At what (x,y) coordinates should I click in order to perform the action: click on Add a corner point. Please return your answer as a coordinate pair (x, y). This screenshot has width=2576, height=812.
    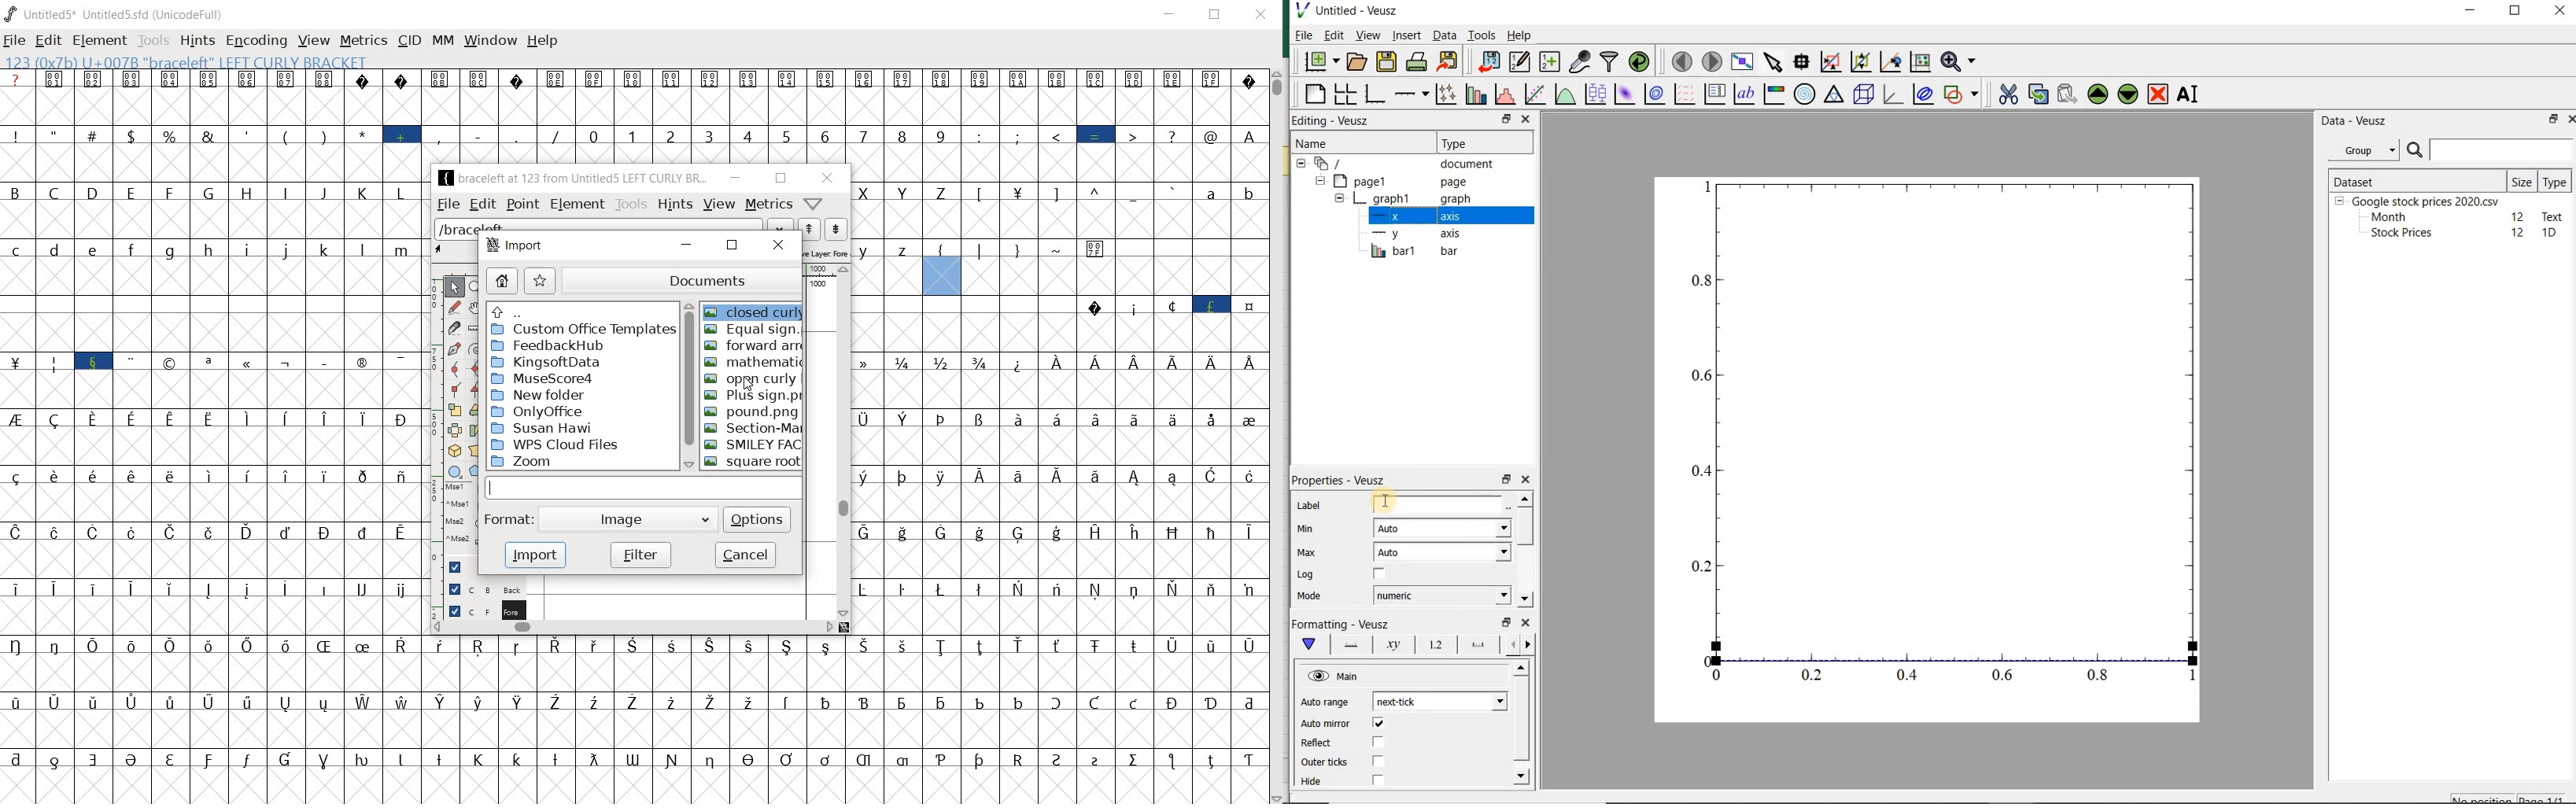
    Looking at the image, I should click on (454, 389).